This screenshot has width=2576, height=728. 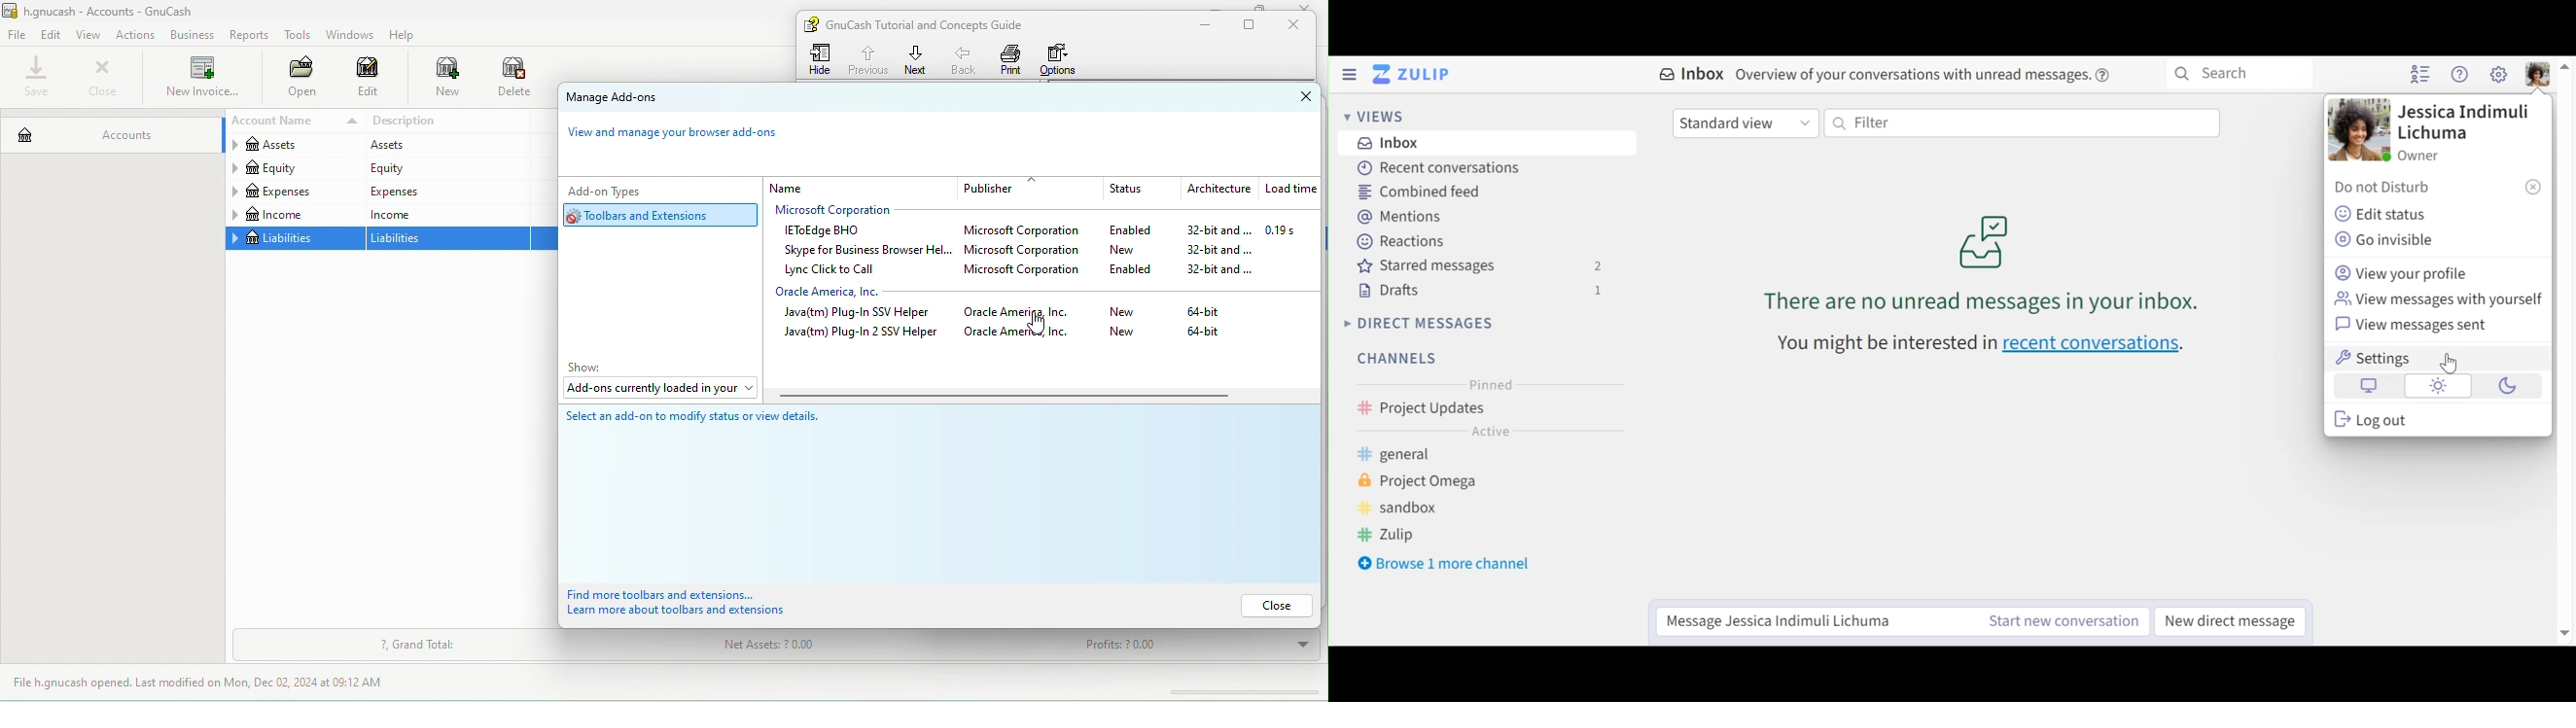 What do you see at coordinates (1310, 6) in the screenshot?
I see `close` at bounding box center [1310, 6].